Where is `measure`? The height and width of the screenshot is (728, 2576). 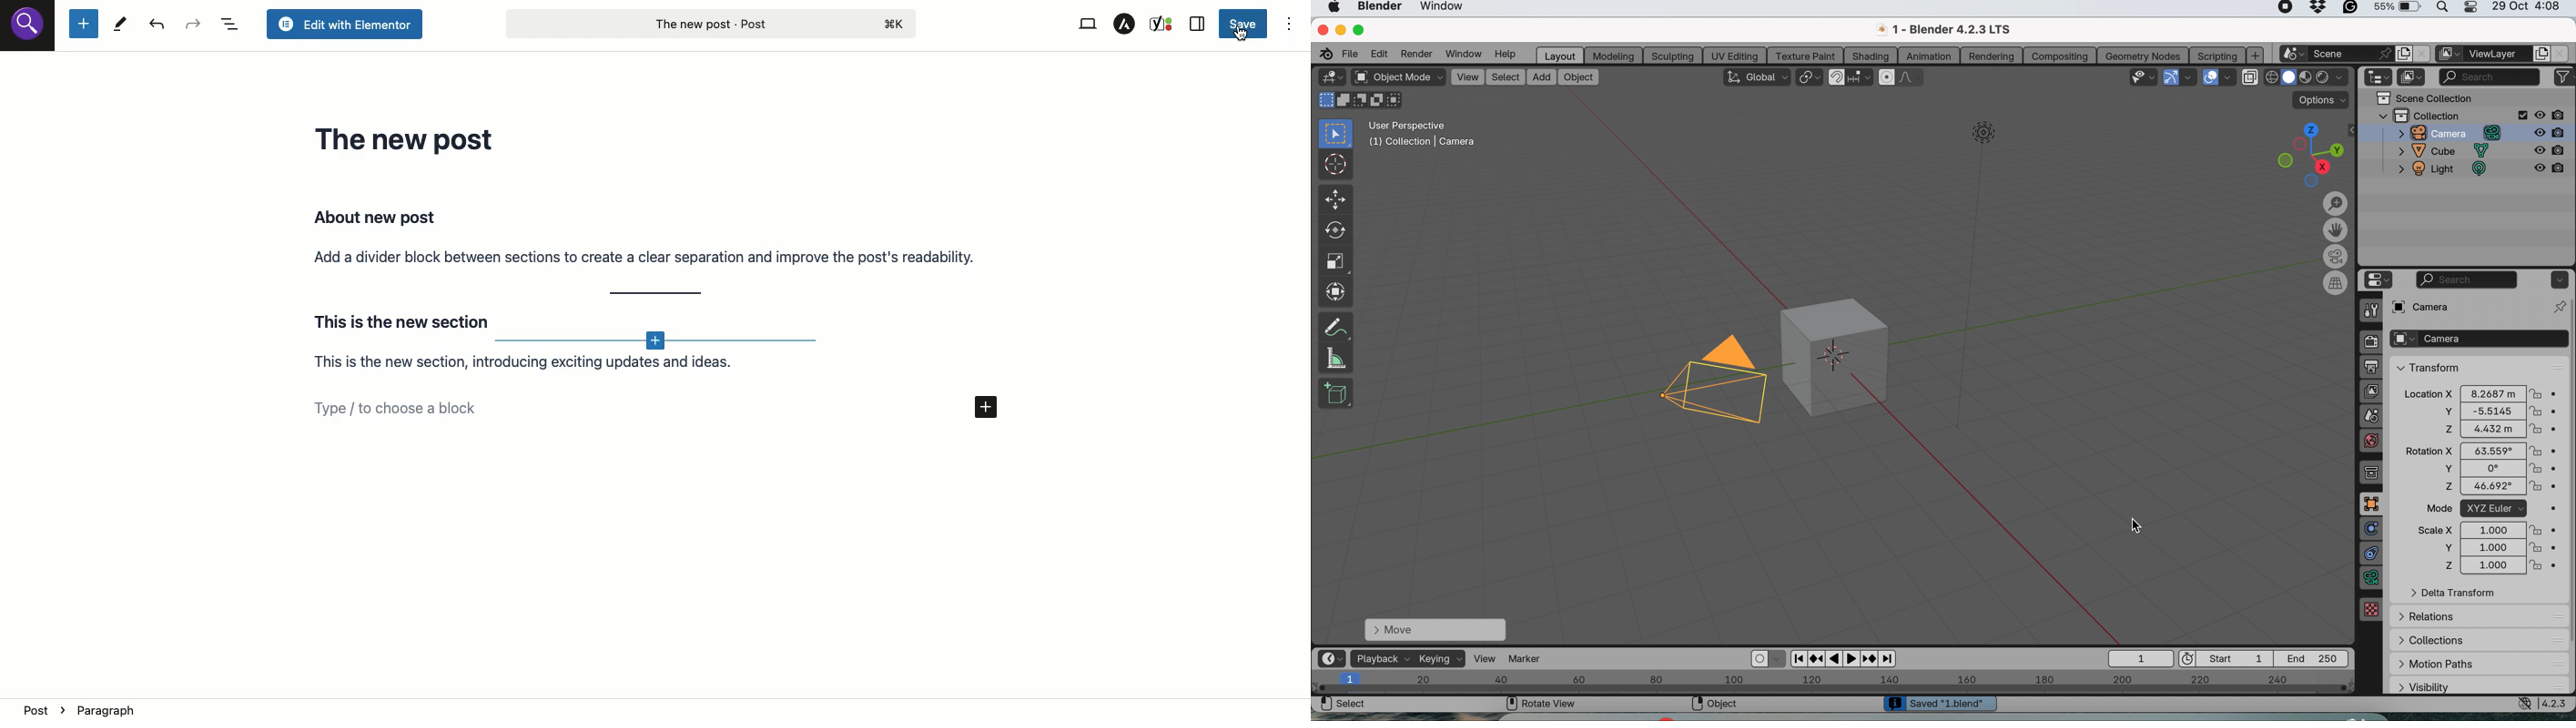
measure is located at coordinates (1337, 358).